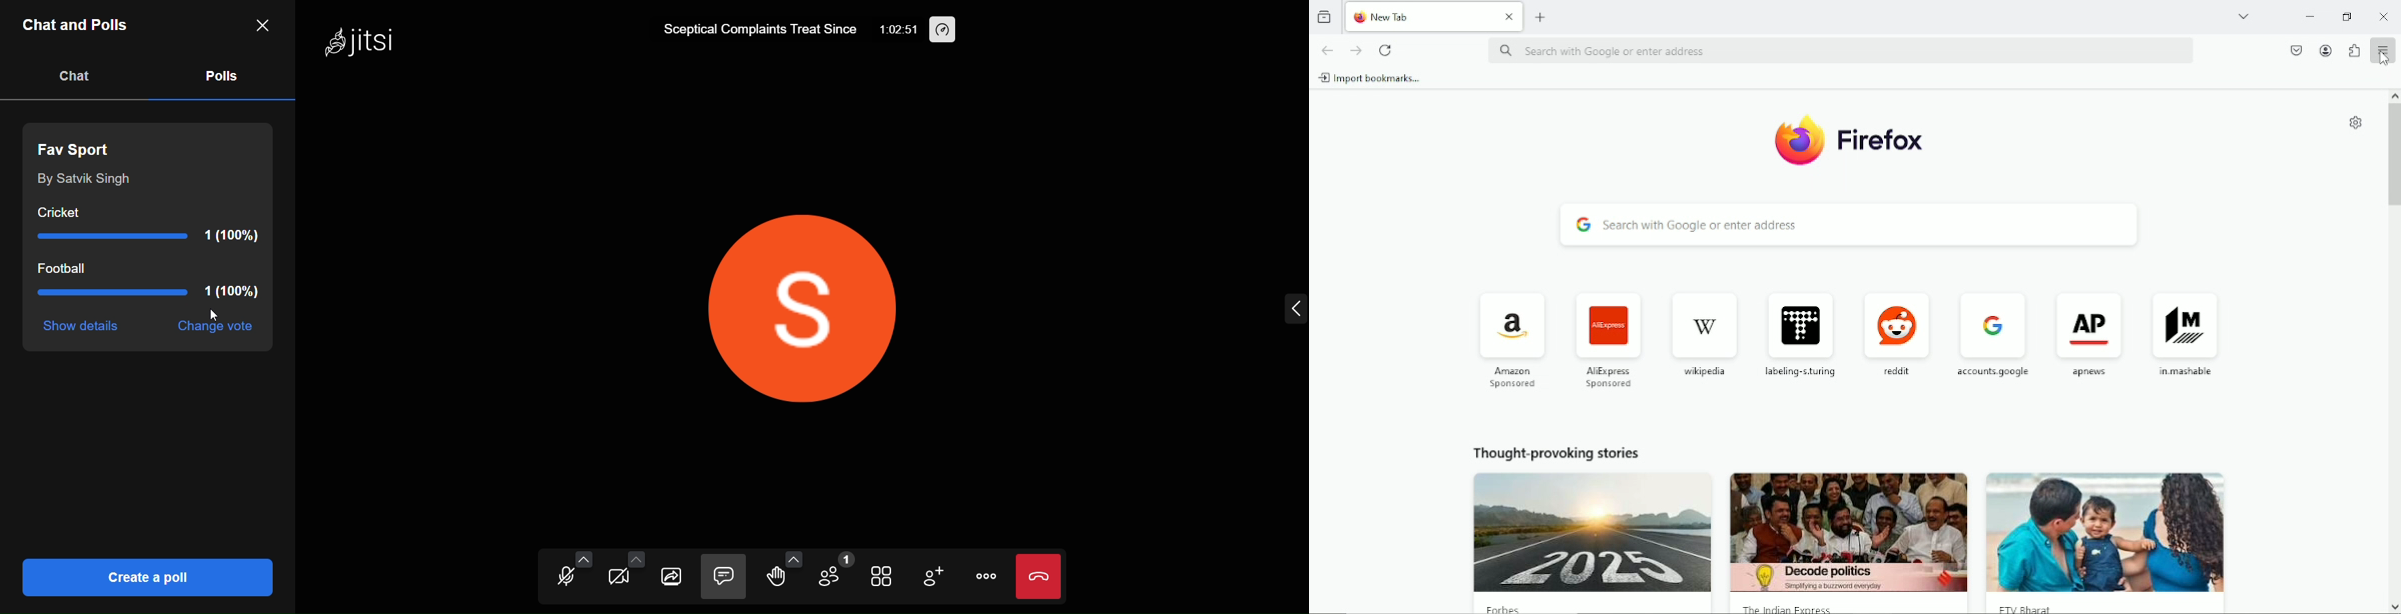 Image resolution: width=2408 pixels, height=616 pixels. What do you see at coordinates (636, 561) in the screenshot?
I see `more camera option` at bounding box center [636, 561].